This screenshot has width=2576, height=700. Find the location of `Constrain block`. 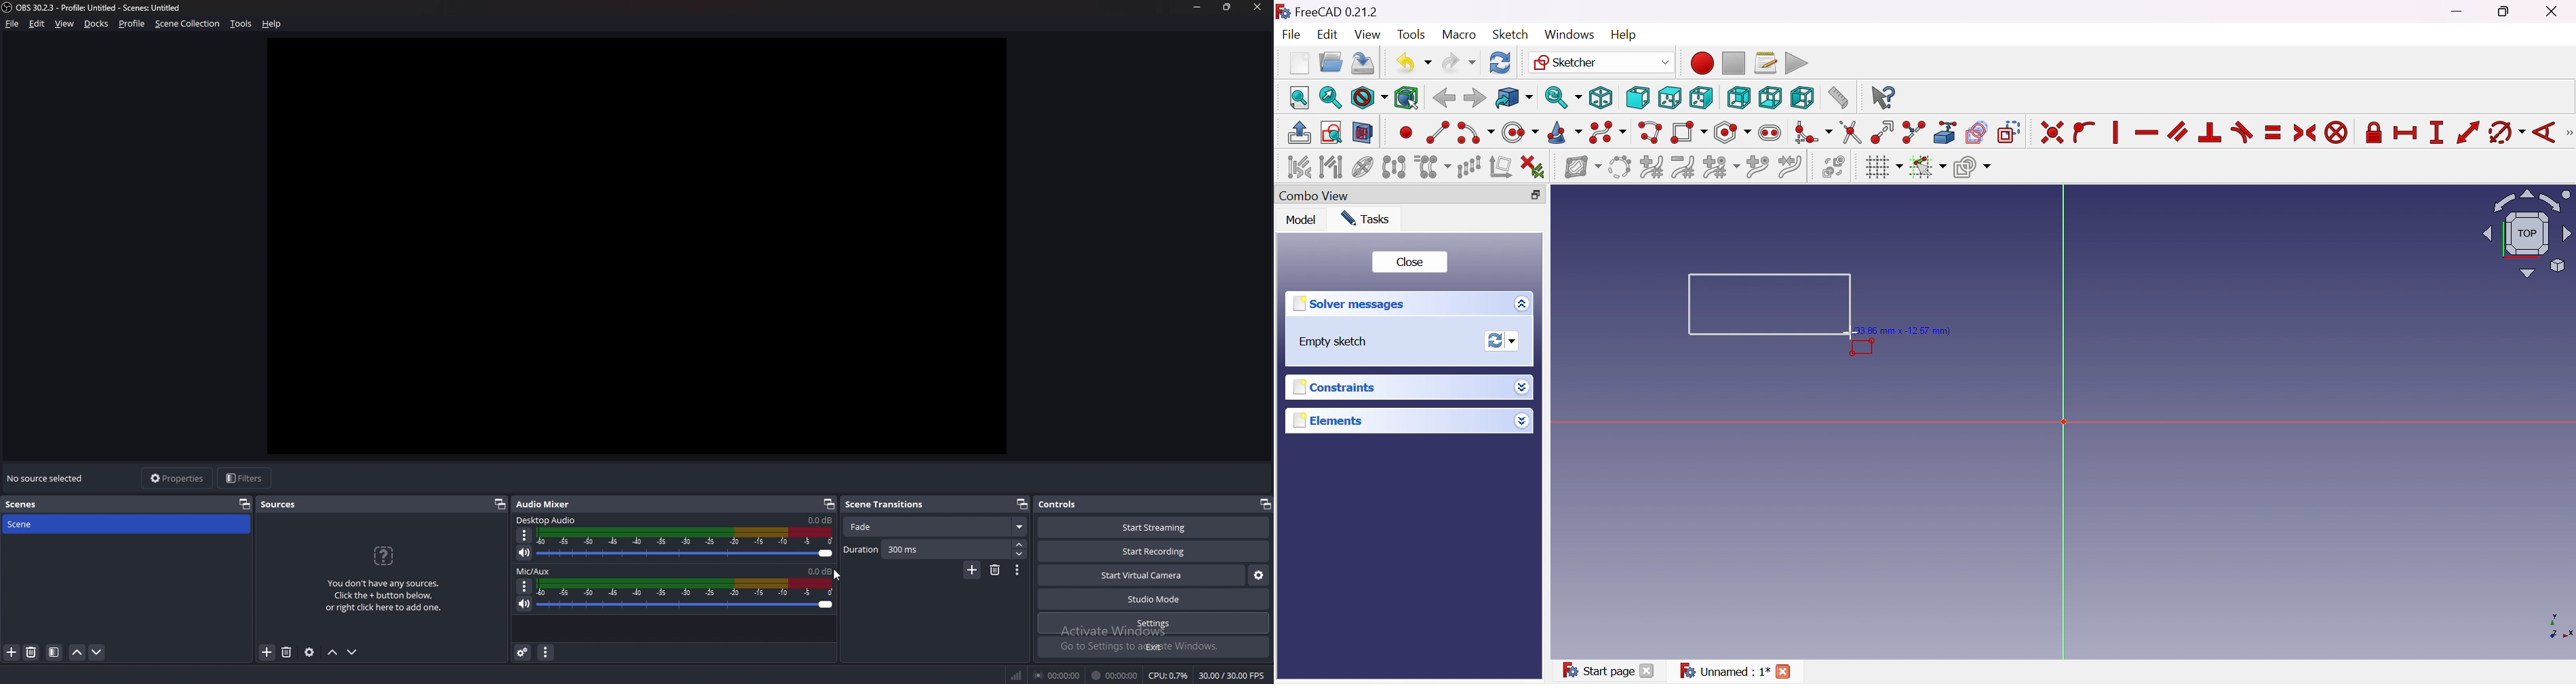

Constrain block is located at coordinates (2337, 134).